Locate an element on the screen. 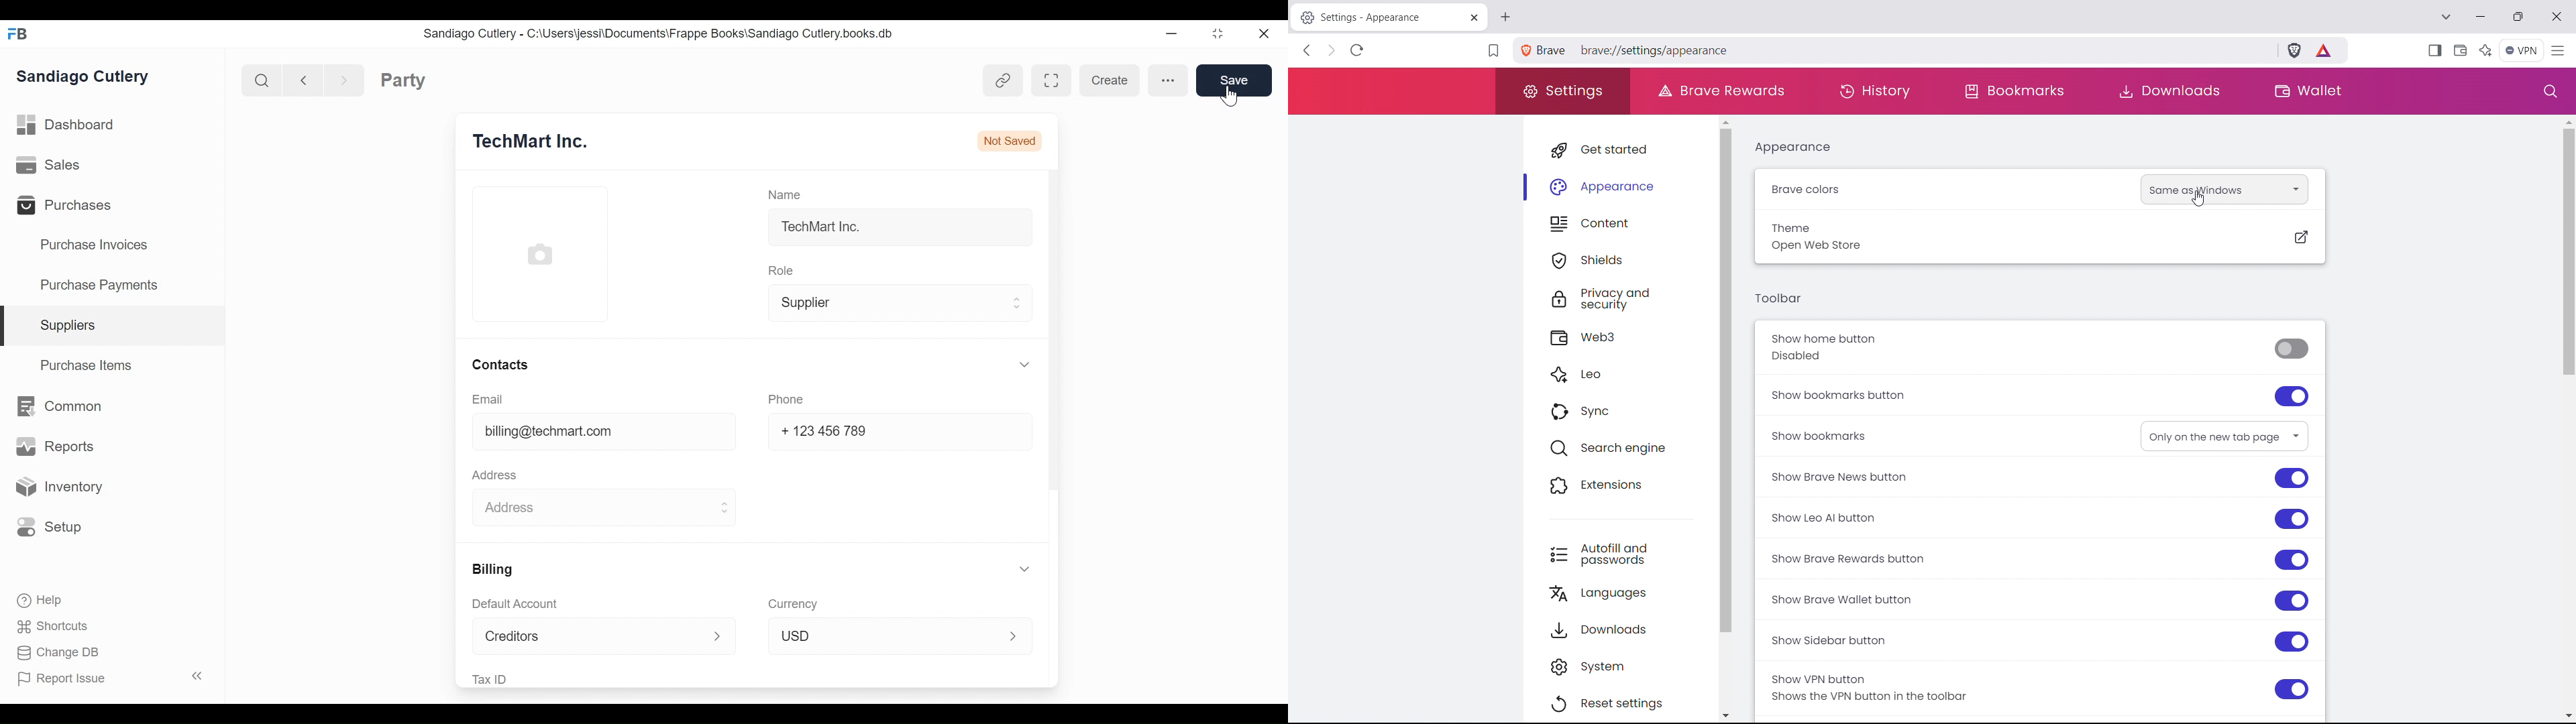 Image resolution: width=2576 pixels, height=728 pixels. Reports is located at coordinates (53, 446).